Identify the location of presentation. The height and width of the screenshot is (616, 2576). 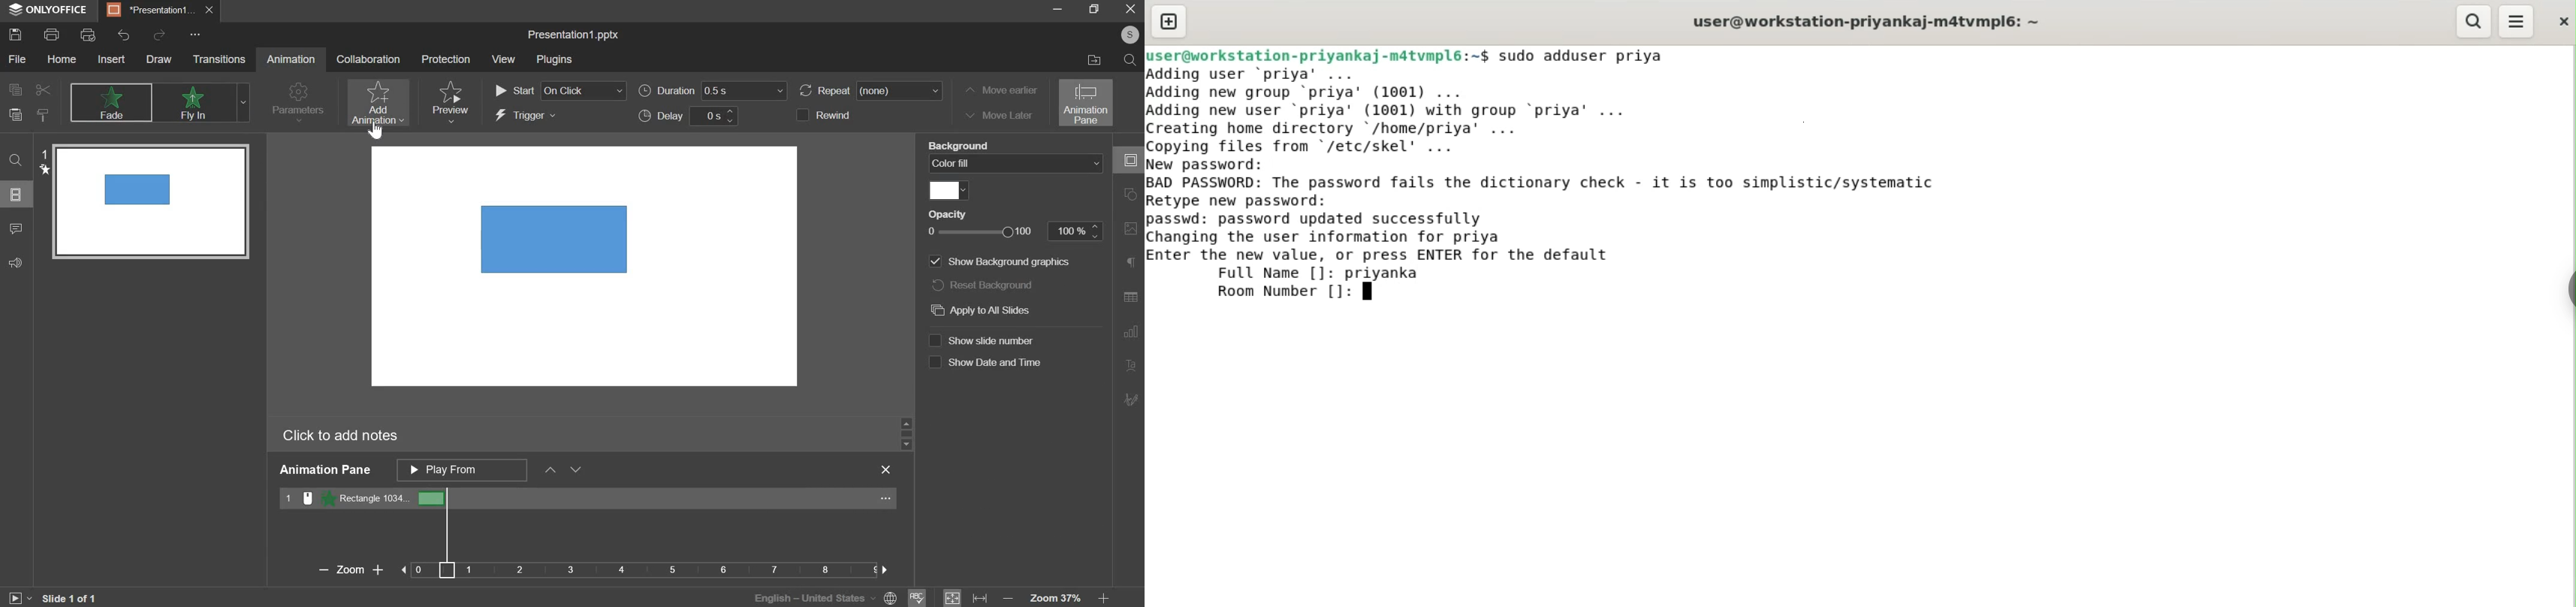
(158, 11).